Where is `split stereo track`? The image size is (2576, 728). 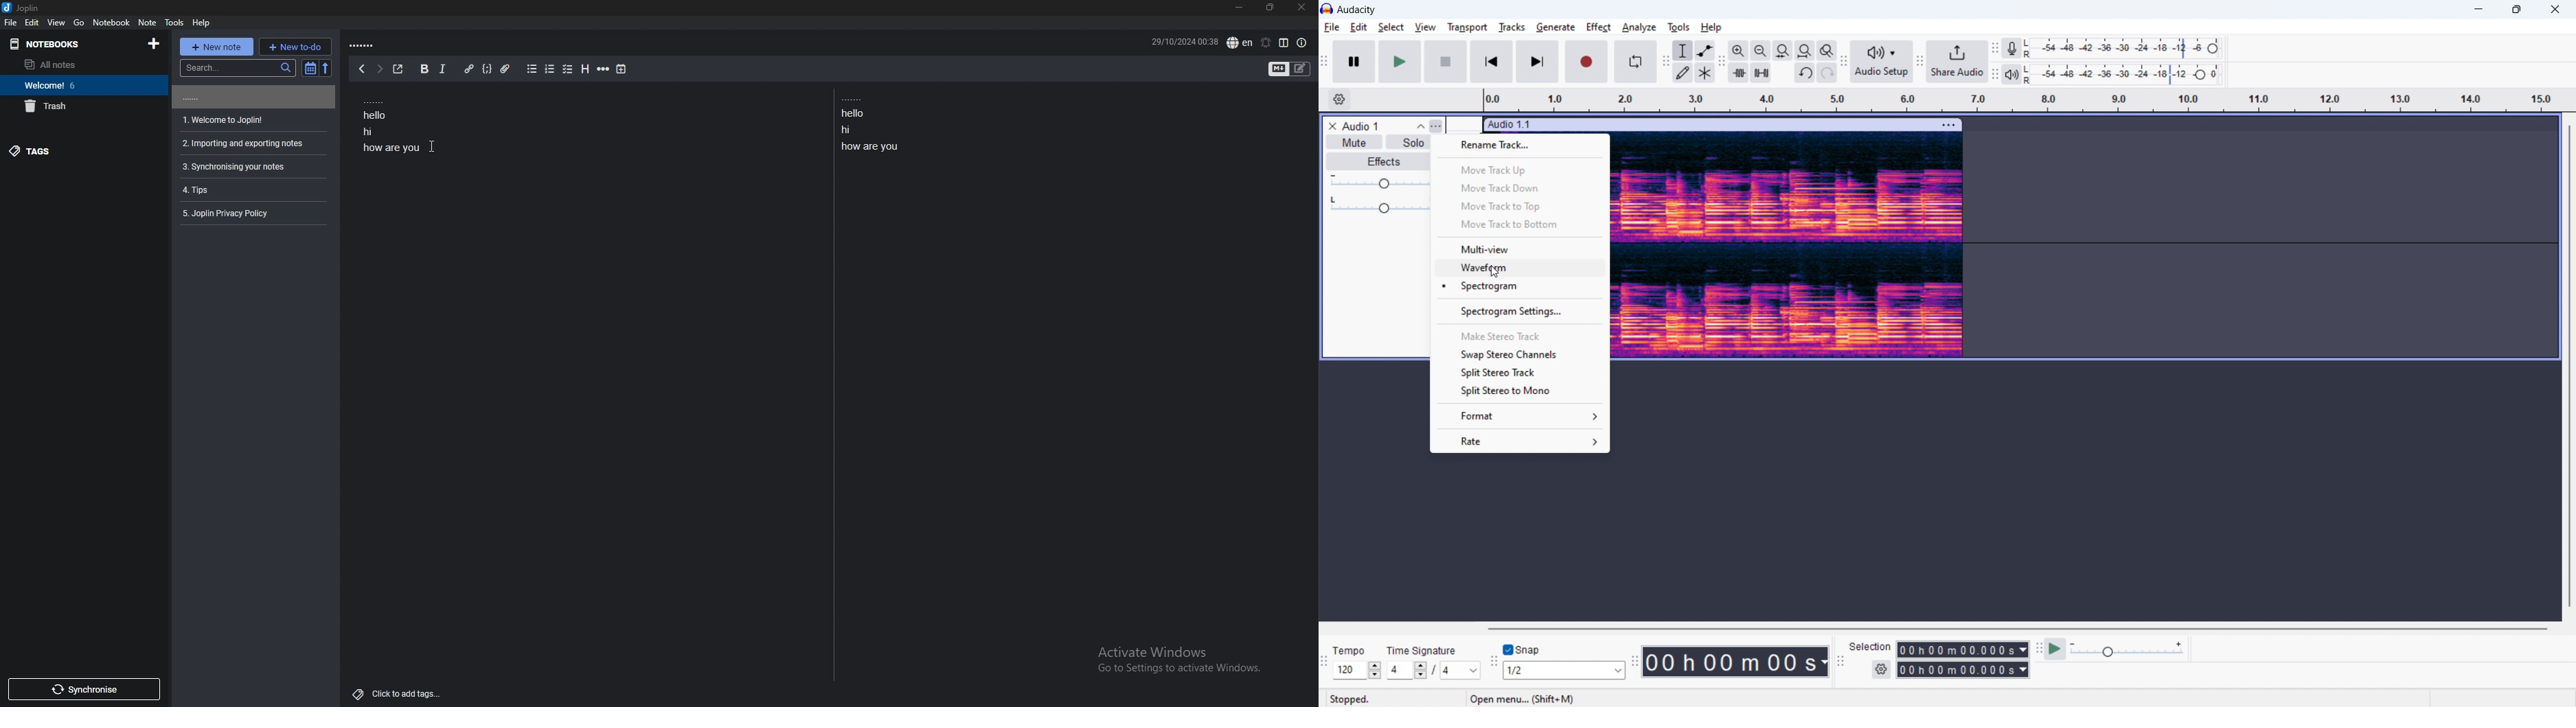
split stereo track is located at coordinates (1520, 373).